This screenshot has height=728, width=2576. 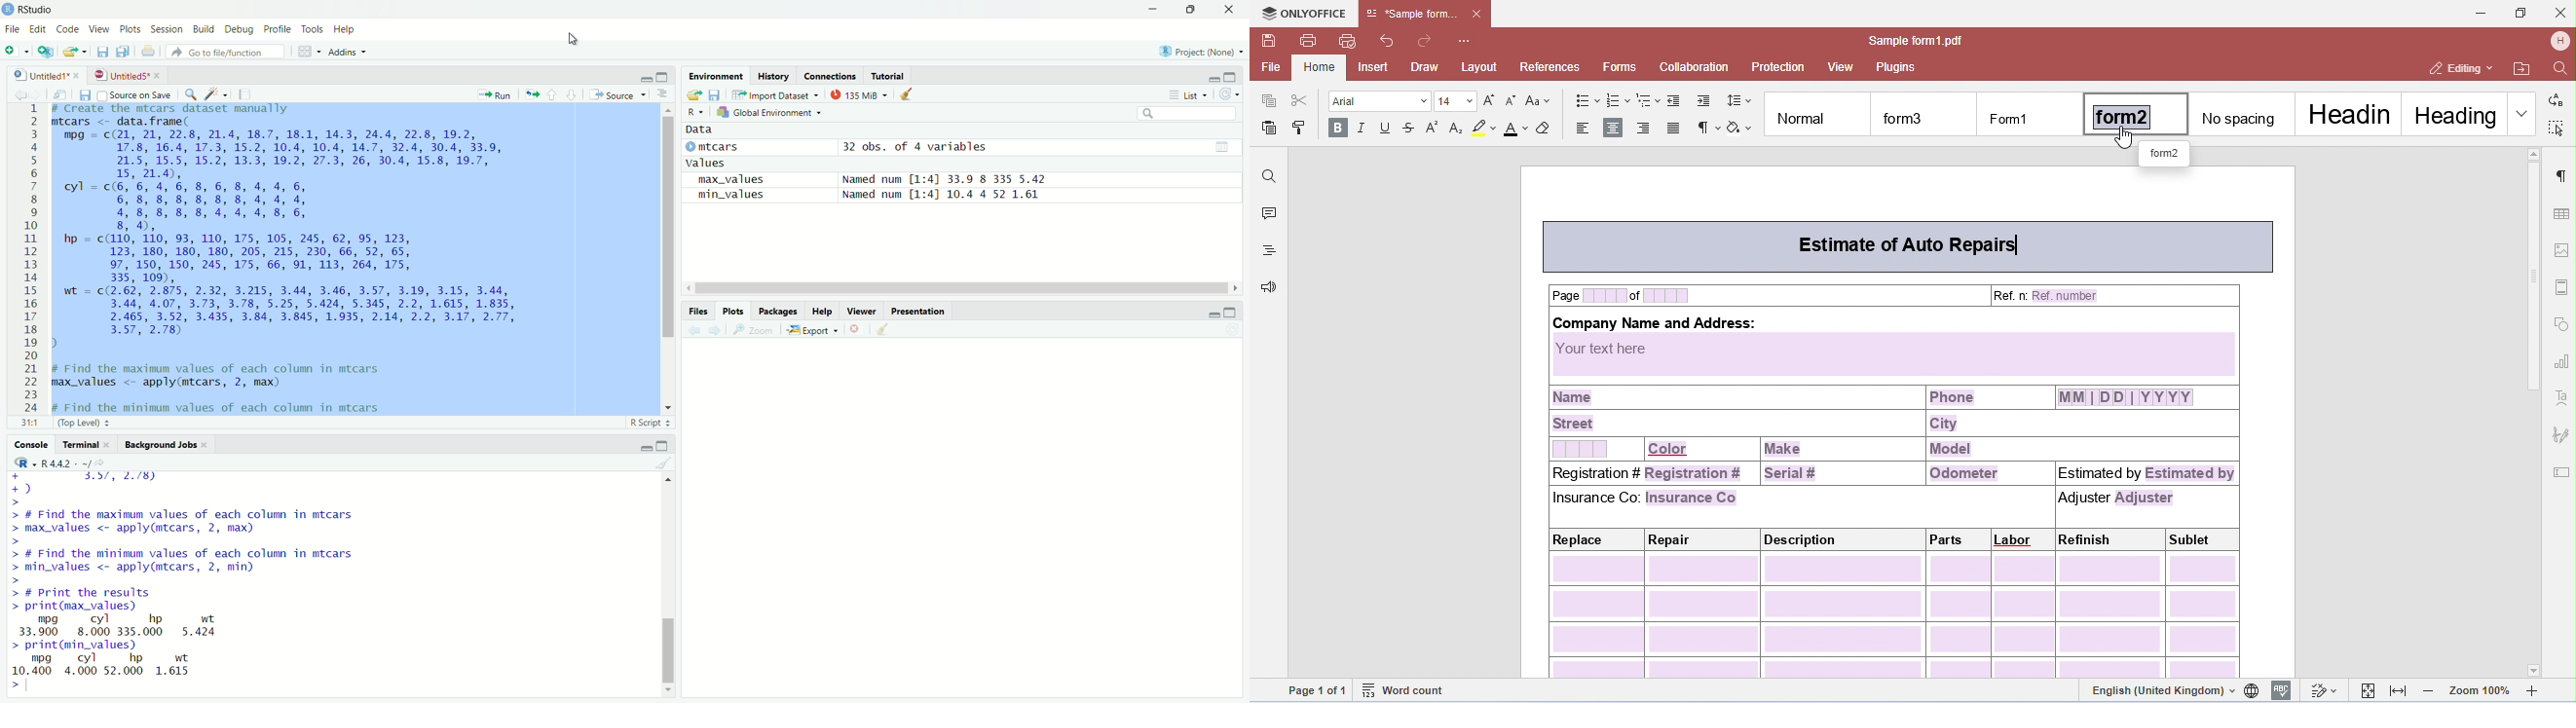 I want to click on + Source ~, so click(x=617, y=94).